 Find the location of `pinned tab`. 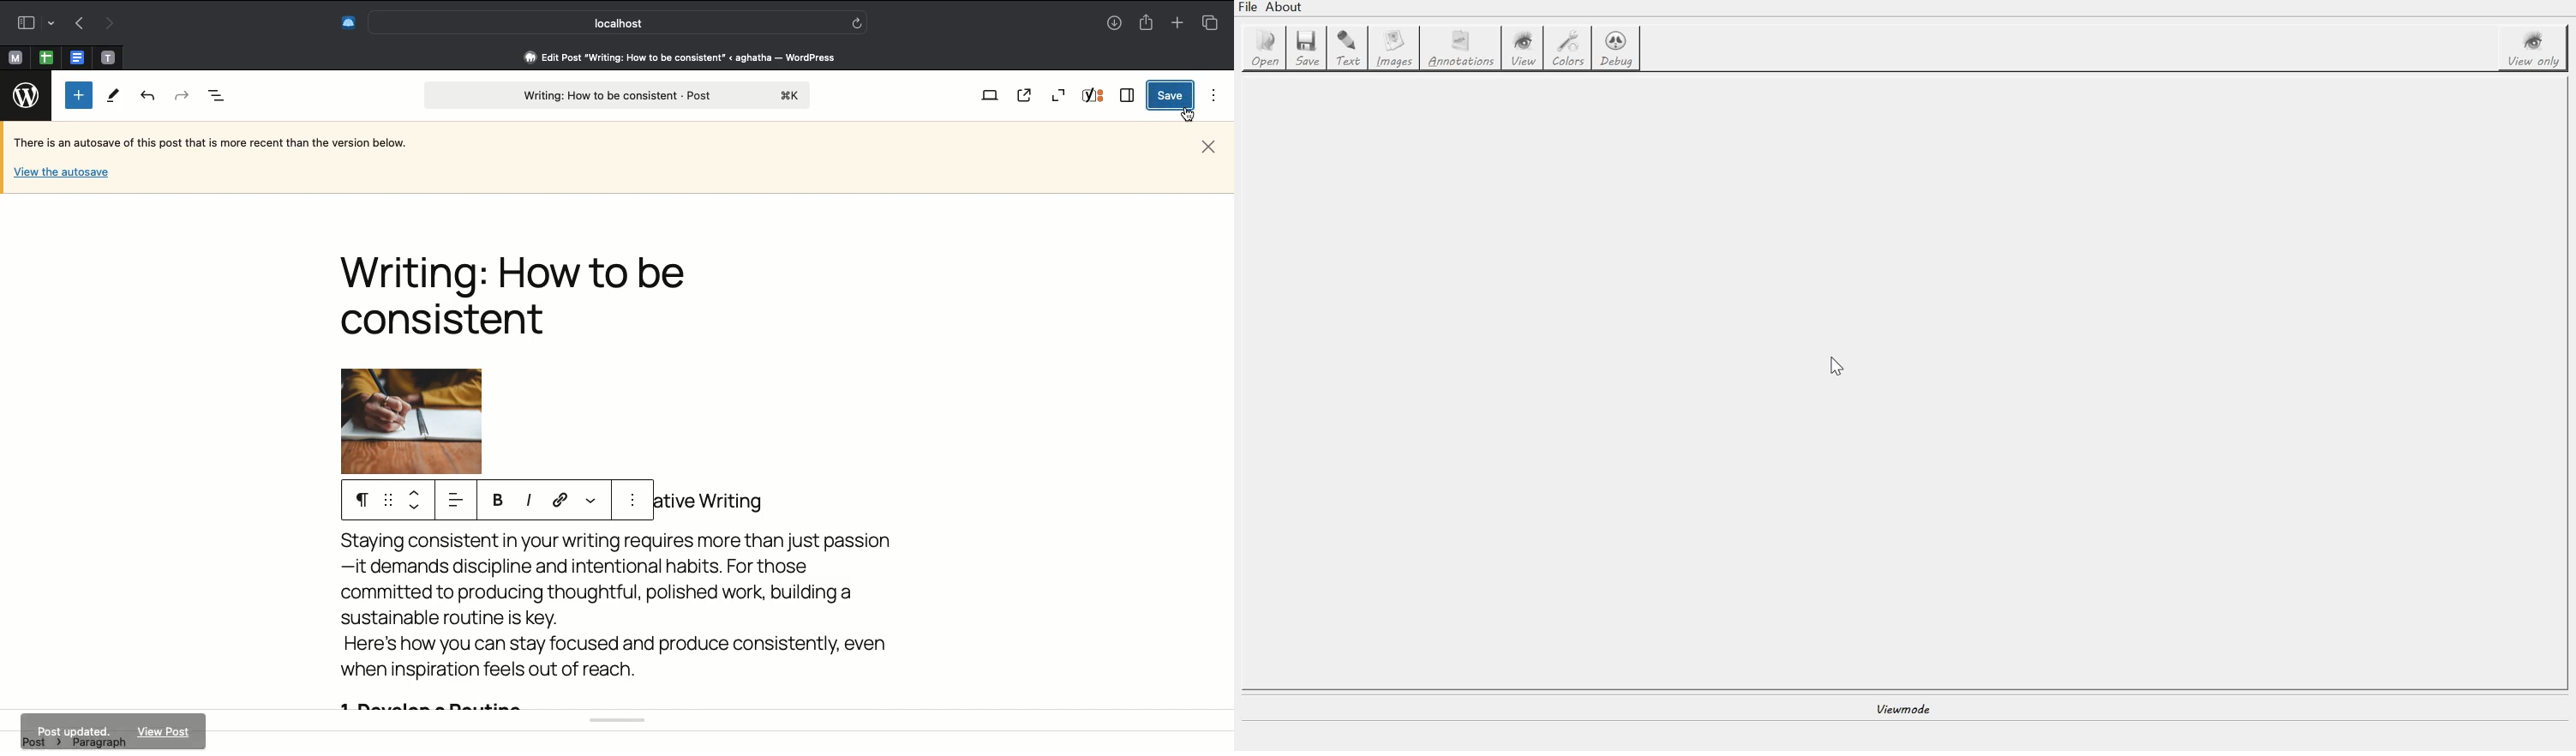

pinned tab is located at coordinates (110, 55).